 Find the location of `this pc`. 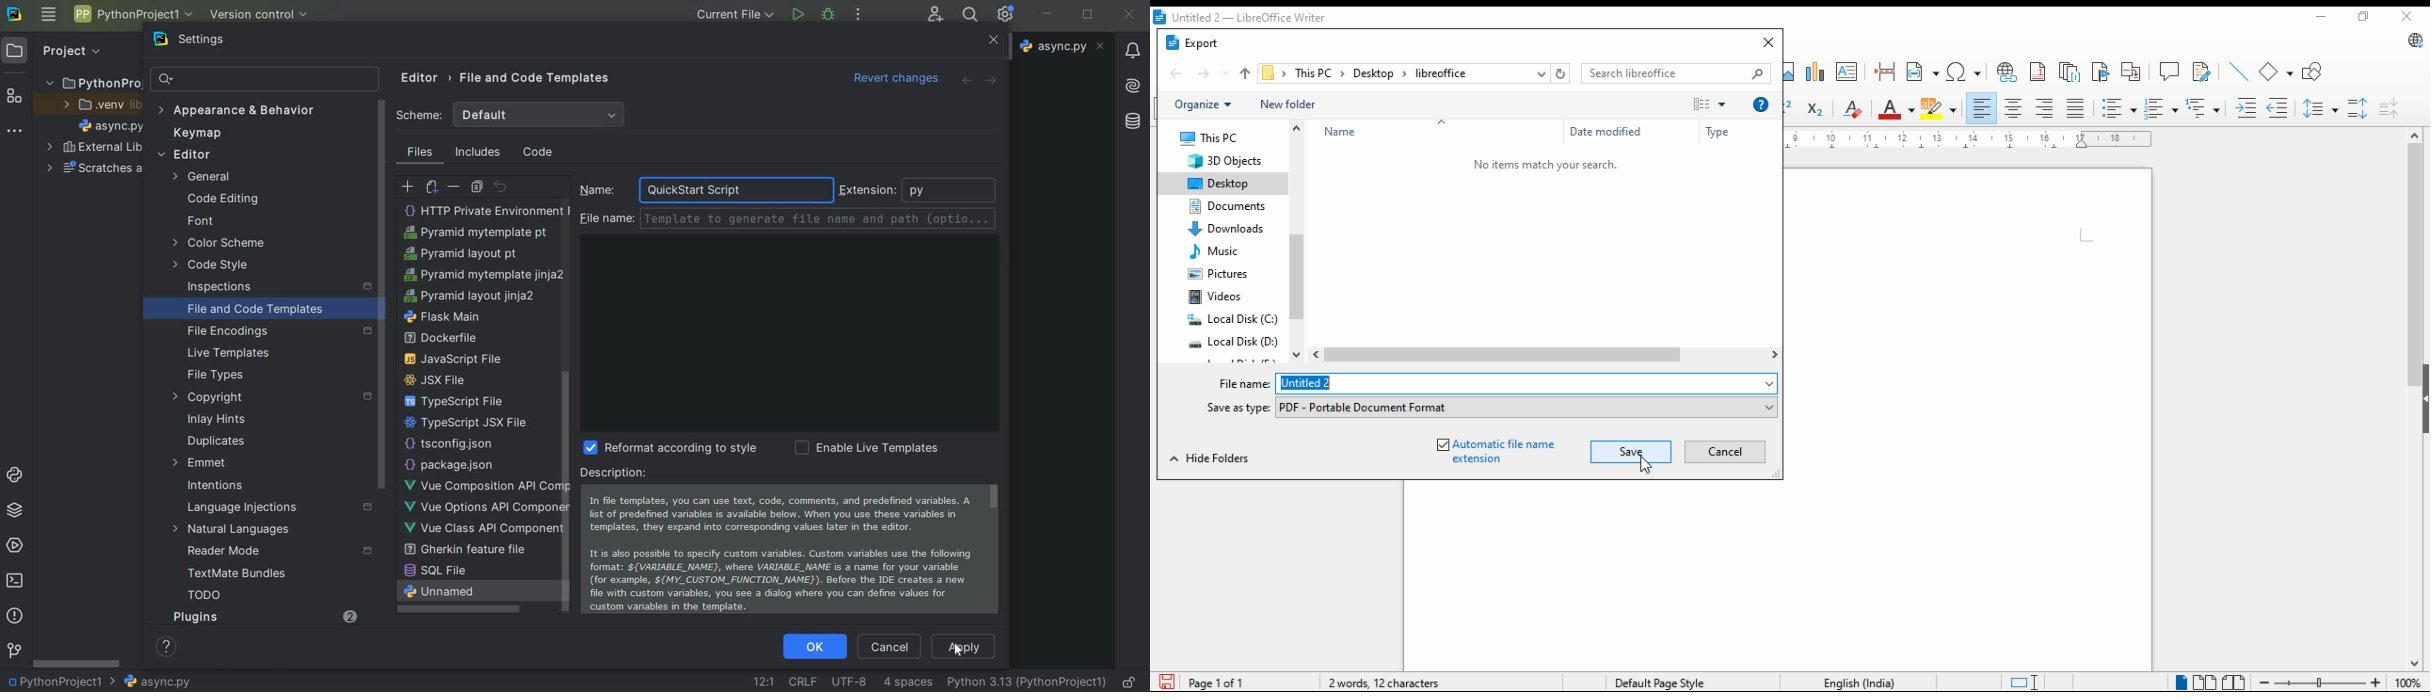

this pc is located at coordinates (1210, 136).